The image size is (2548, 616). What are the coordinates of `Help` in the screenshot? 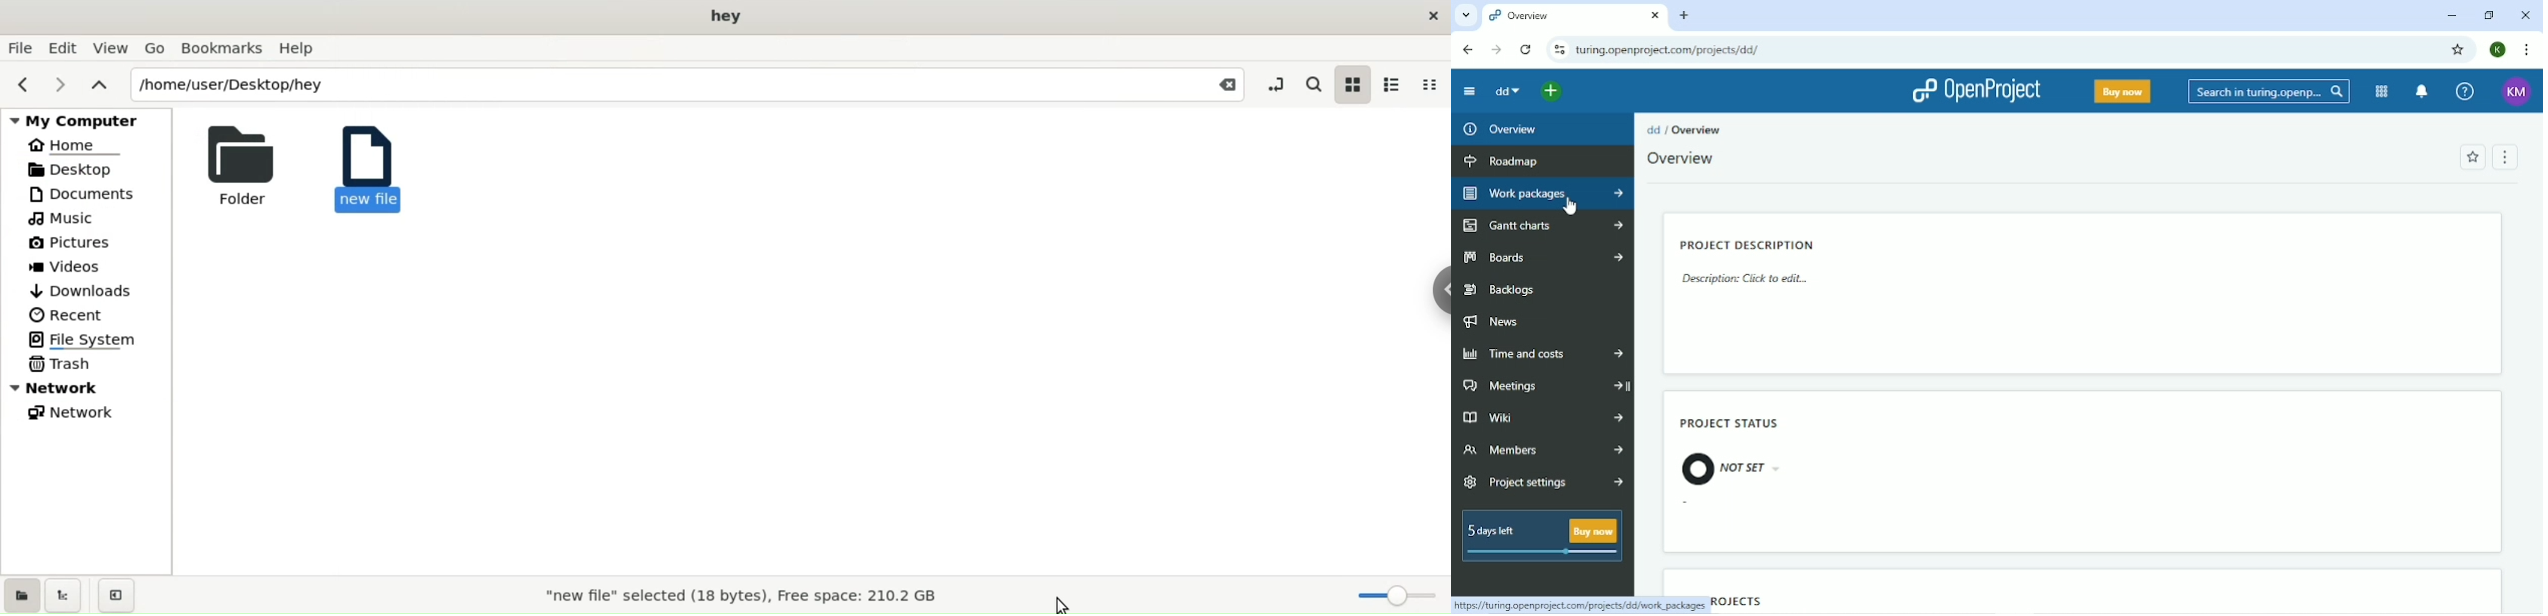 It's located at (302, 48).